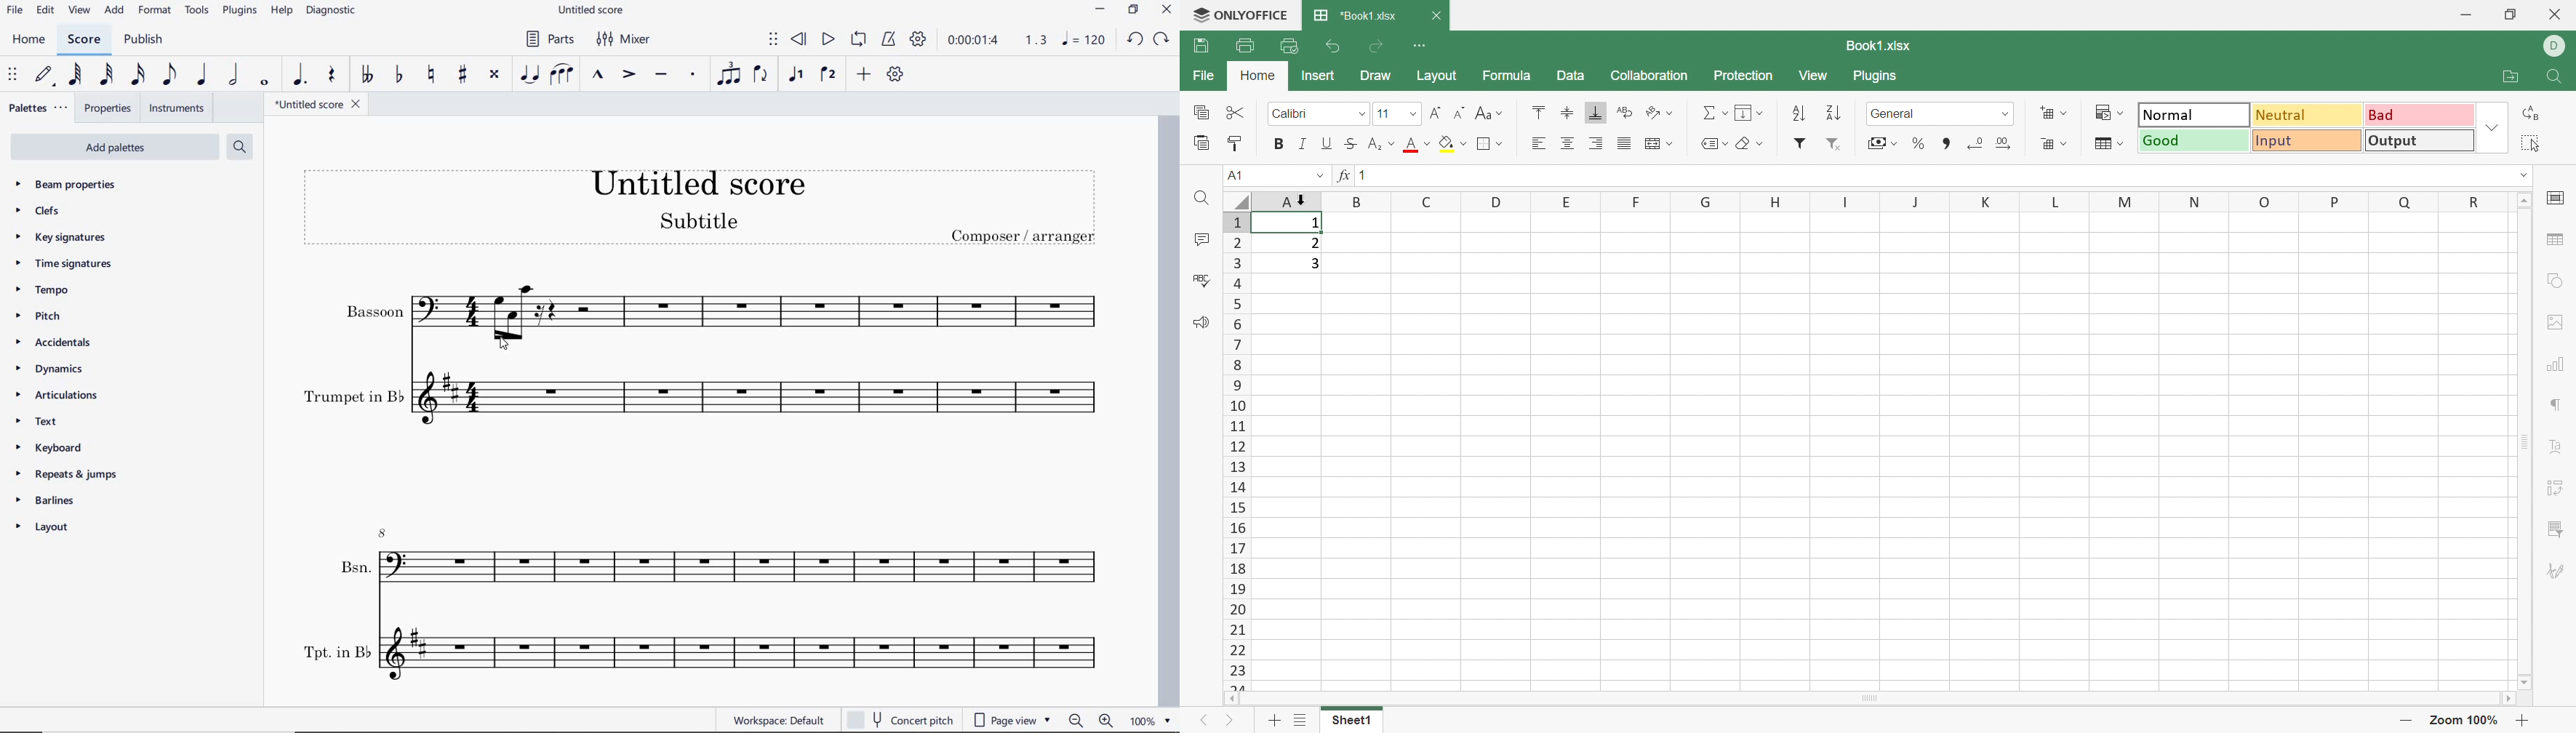  I want to click on staccato, so click(694, 75).